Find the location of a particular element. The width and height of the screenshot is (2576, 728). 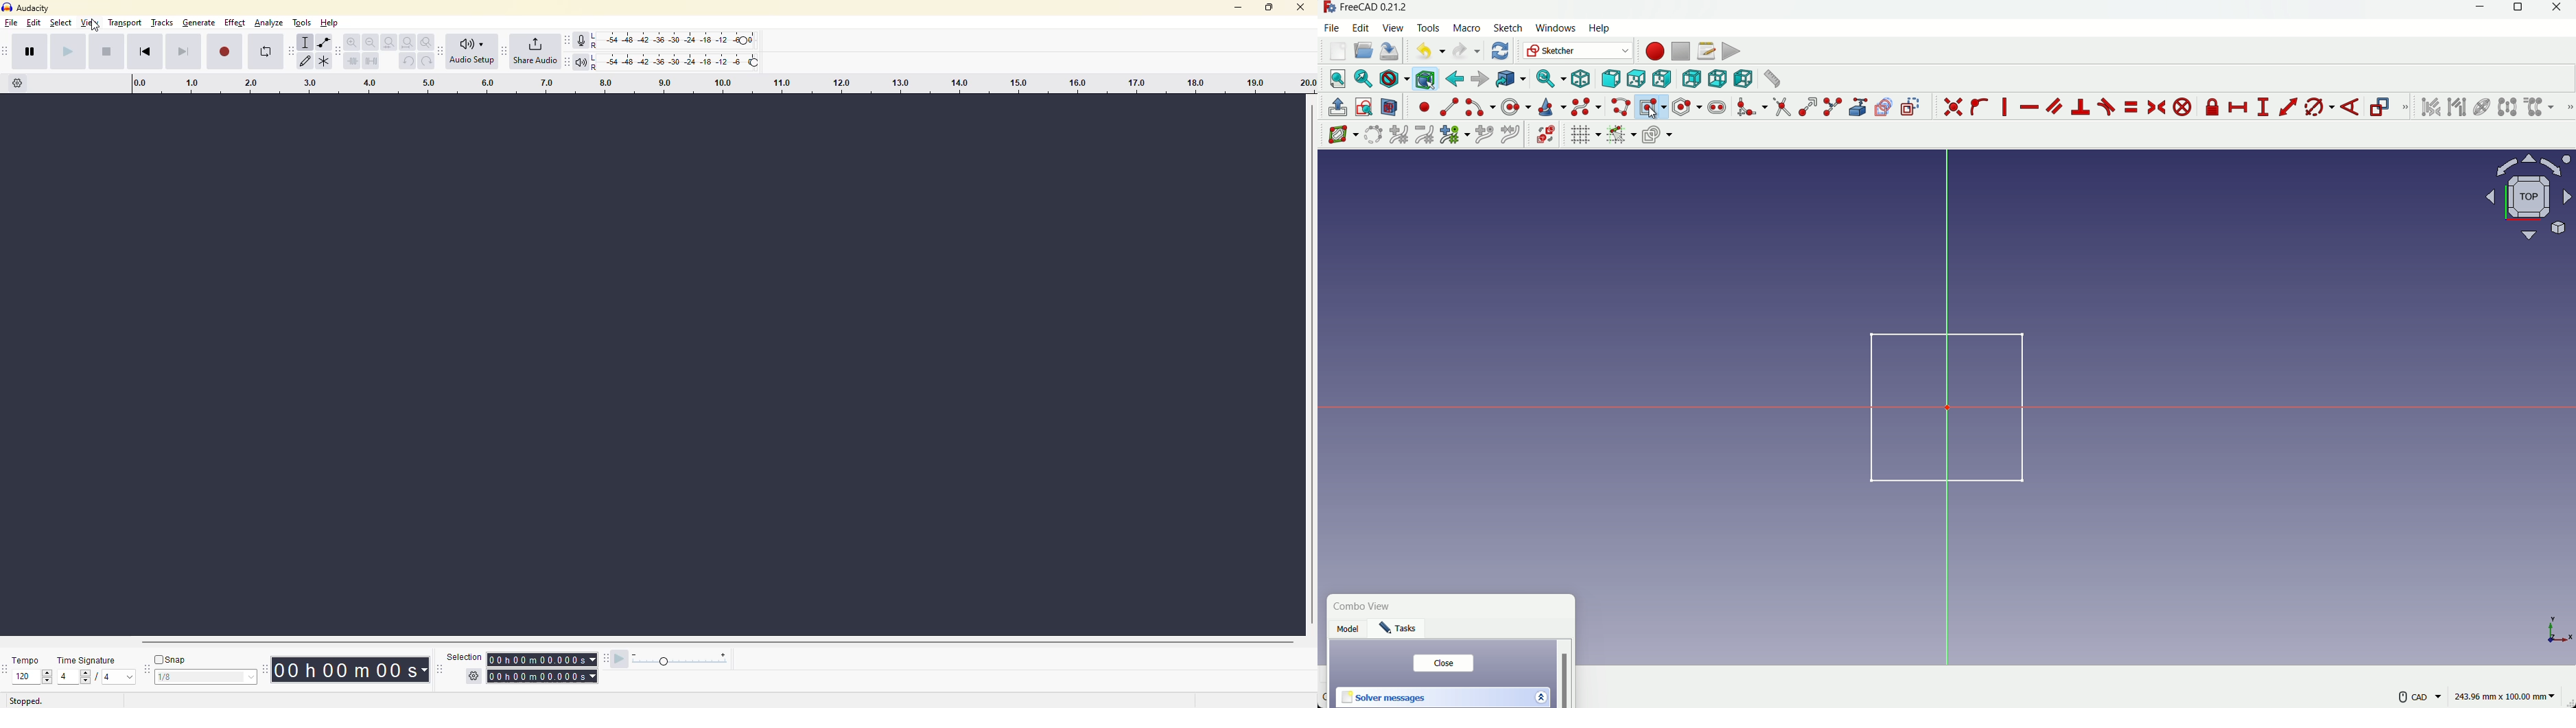

analyze is located at coordinates (266, 26).